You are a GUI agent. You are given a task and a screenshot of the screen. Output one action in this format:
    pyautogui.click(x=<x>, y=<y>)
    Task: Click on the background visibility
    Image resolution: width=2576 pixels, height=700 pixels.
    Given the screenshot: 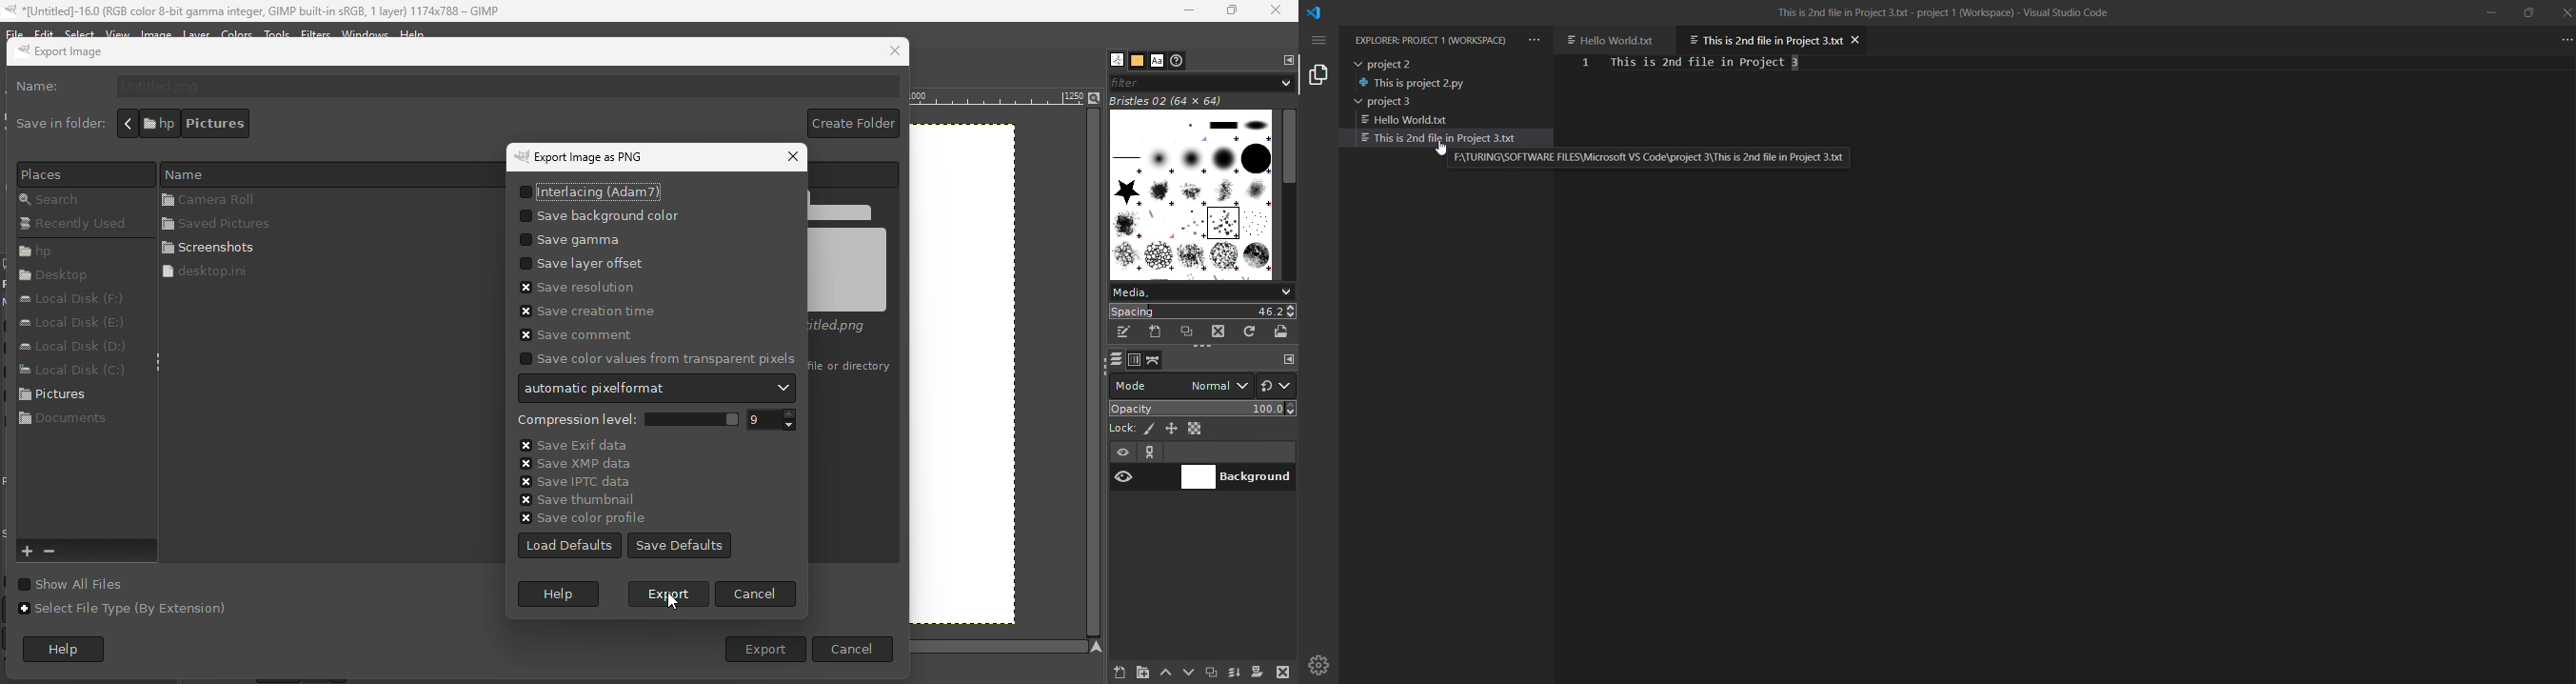 What is the action you would take?
    pyautogui.click(x=1151, y=453)
    